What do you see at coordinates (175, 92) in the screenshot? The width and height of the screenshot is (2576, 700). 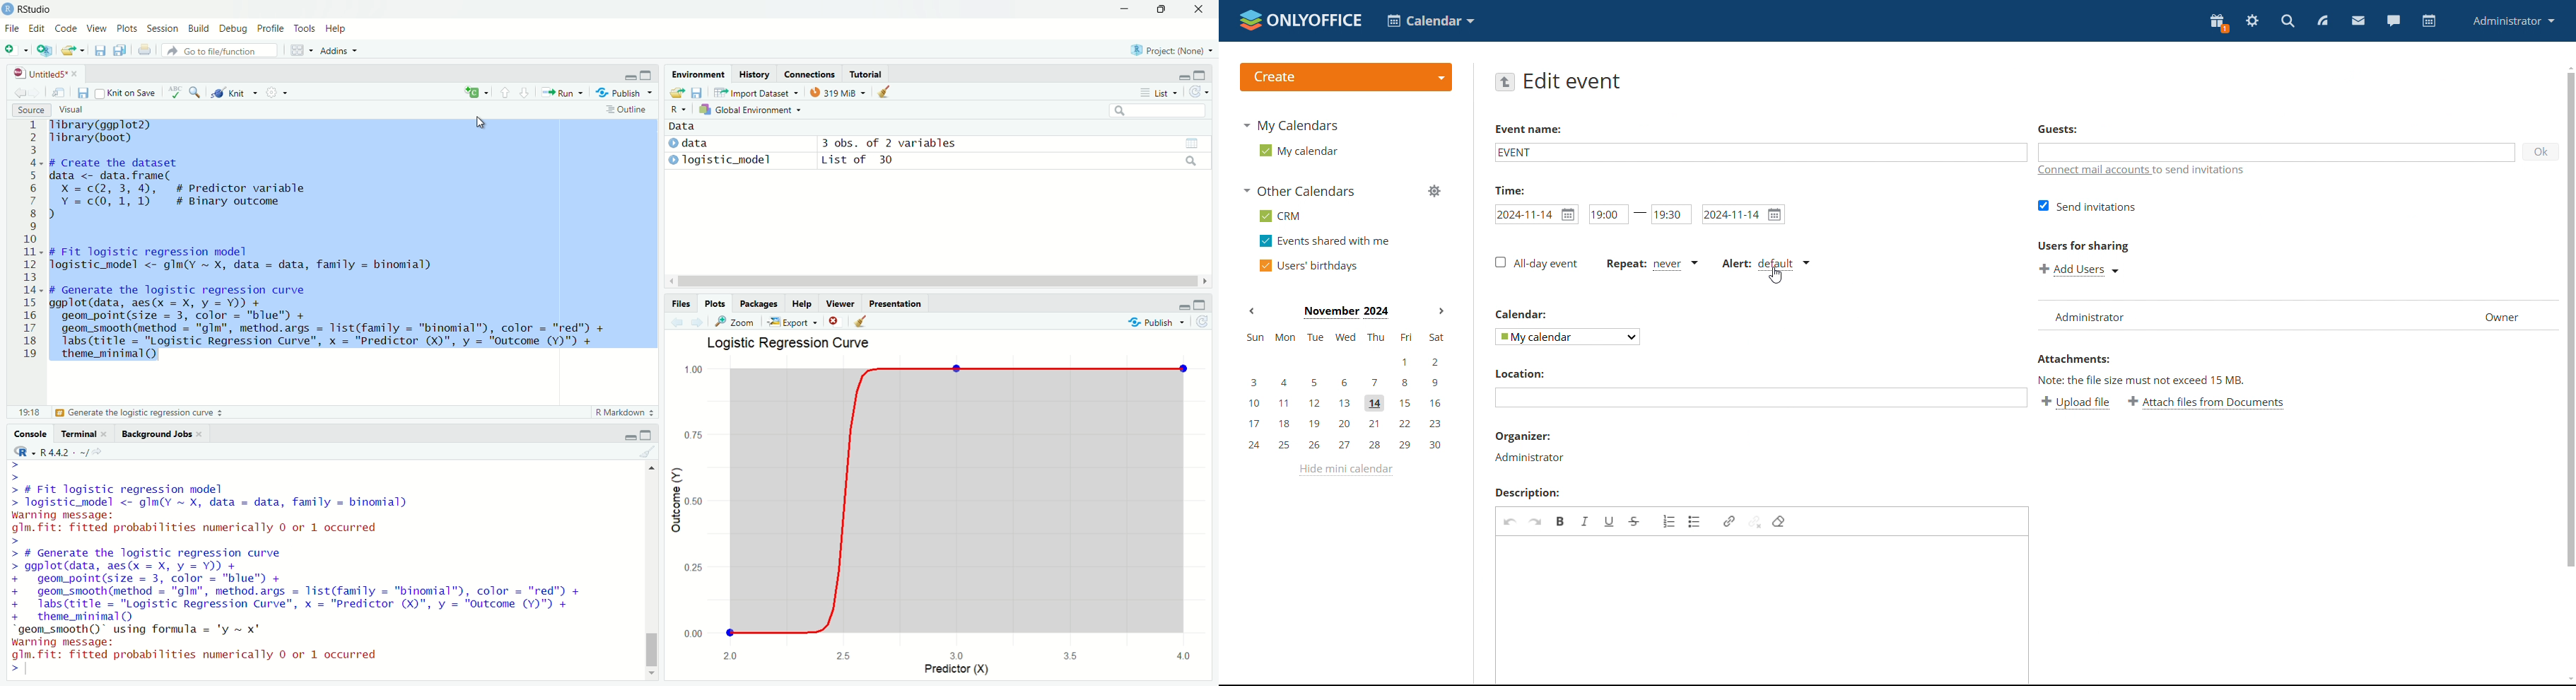 I see `Check spelling in the document` at bounding box center [175, 92].